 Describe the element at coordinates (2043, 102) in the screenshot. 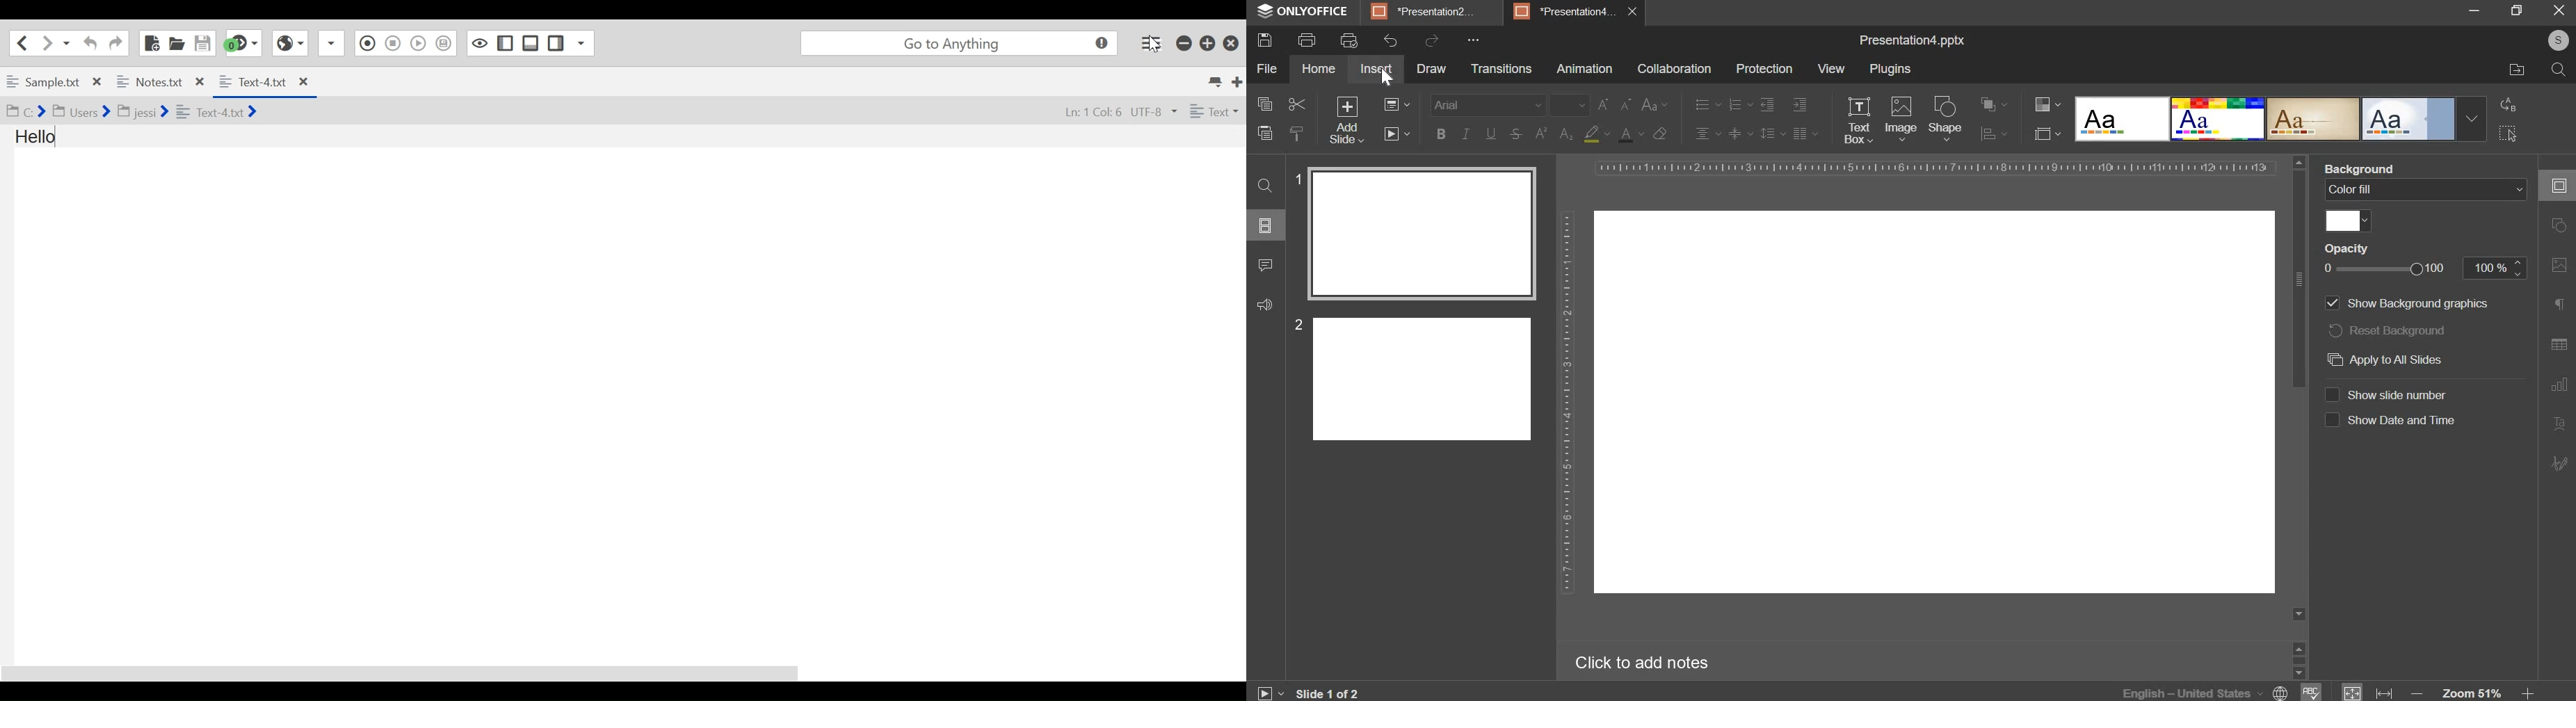

I see `change color theme` at that location.